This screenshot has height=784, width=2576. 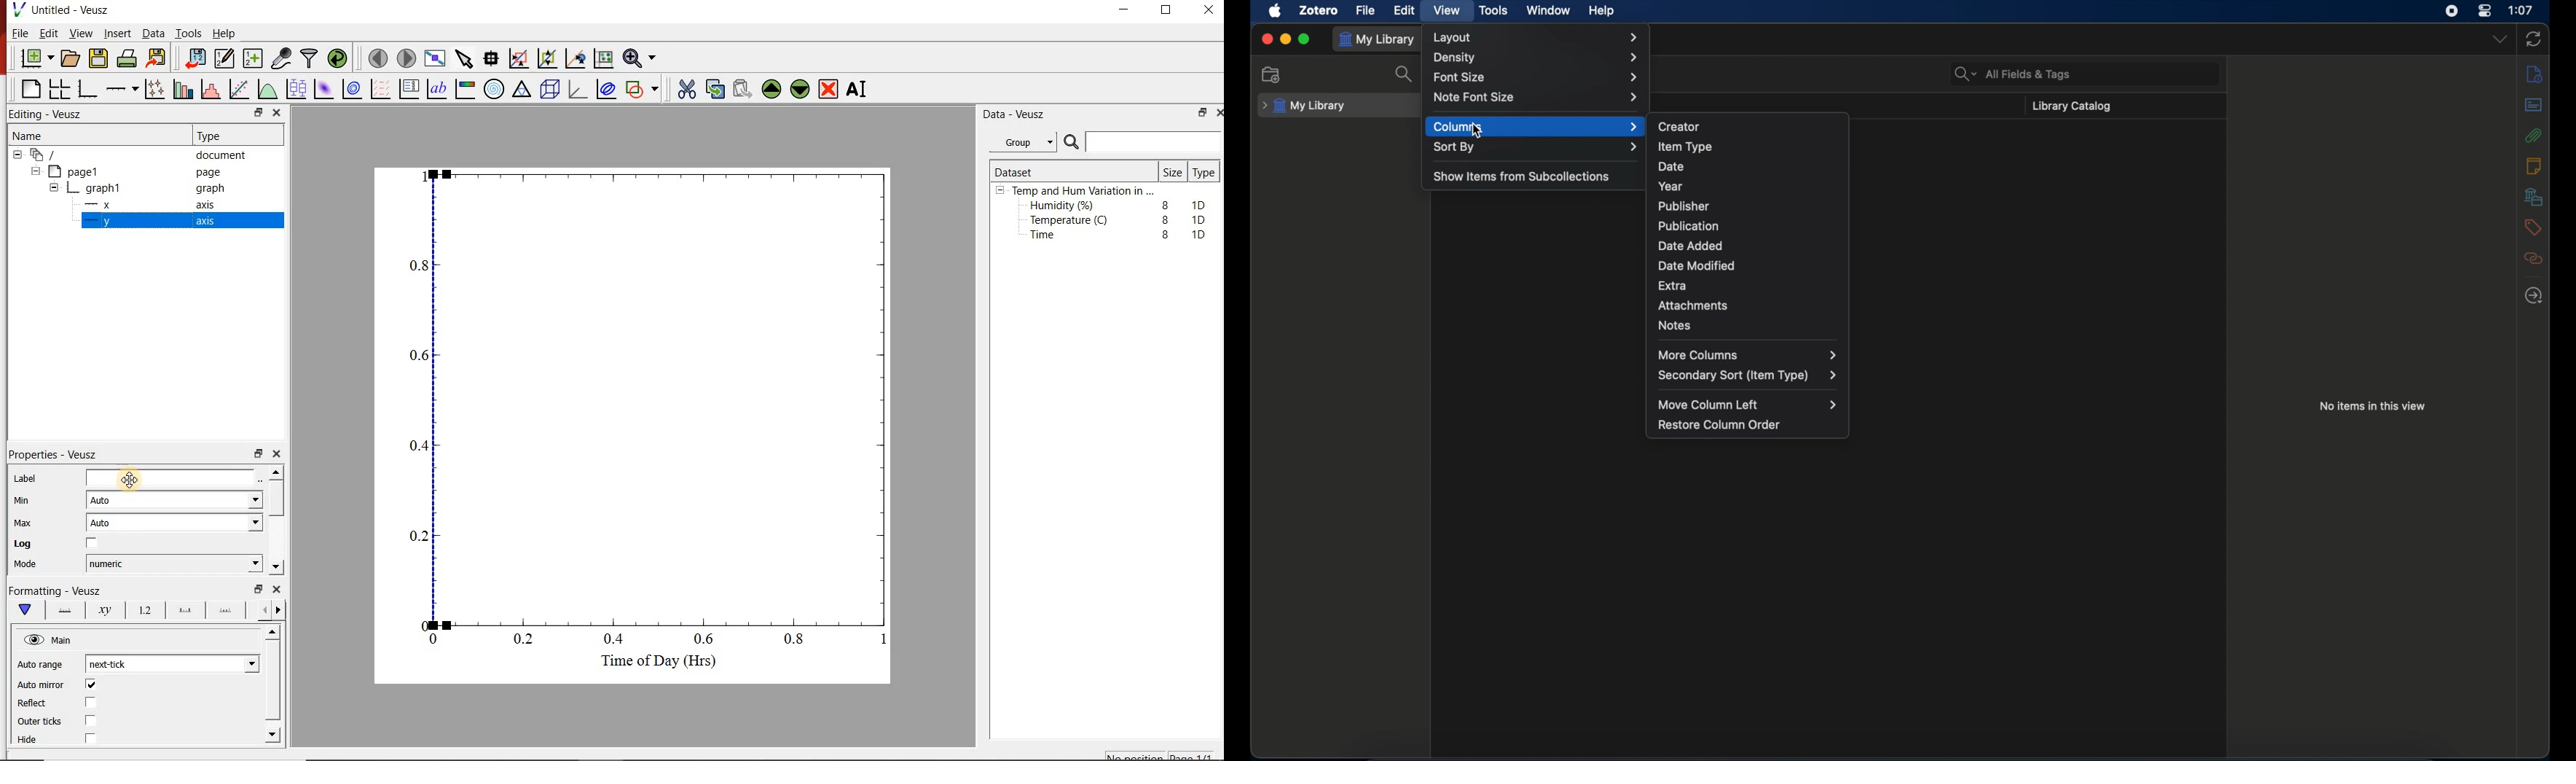 What do you see at coordinates (278, 518) in the screenshot?
I see `scroll bar` at bounding box center [278, 518].